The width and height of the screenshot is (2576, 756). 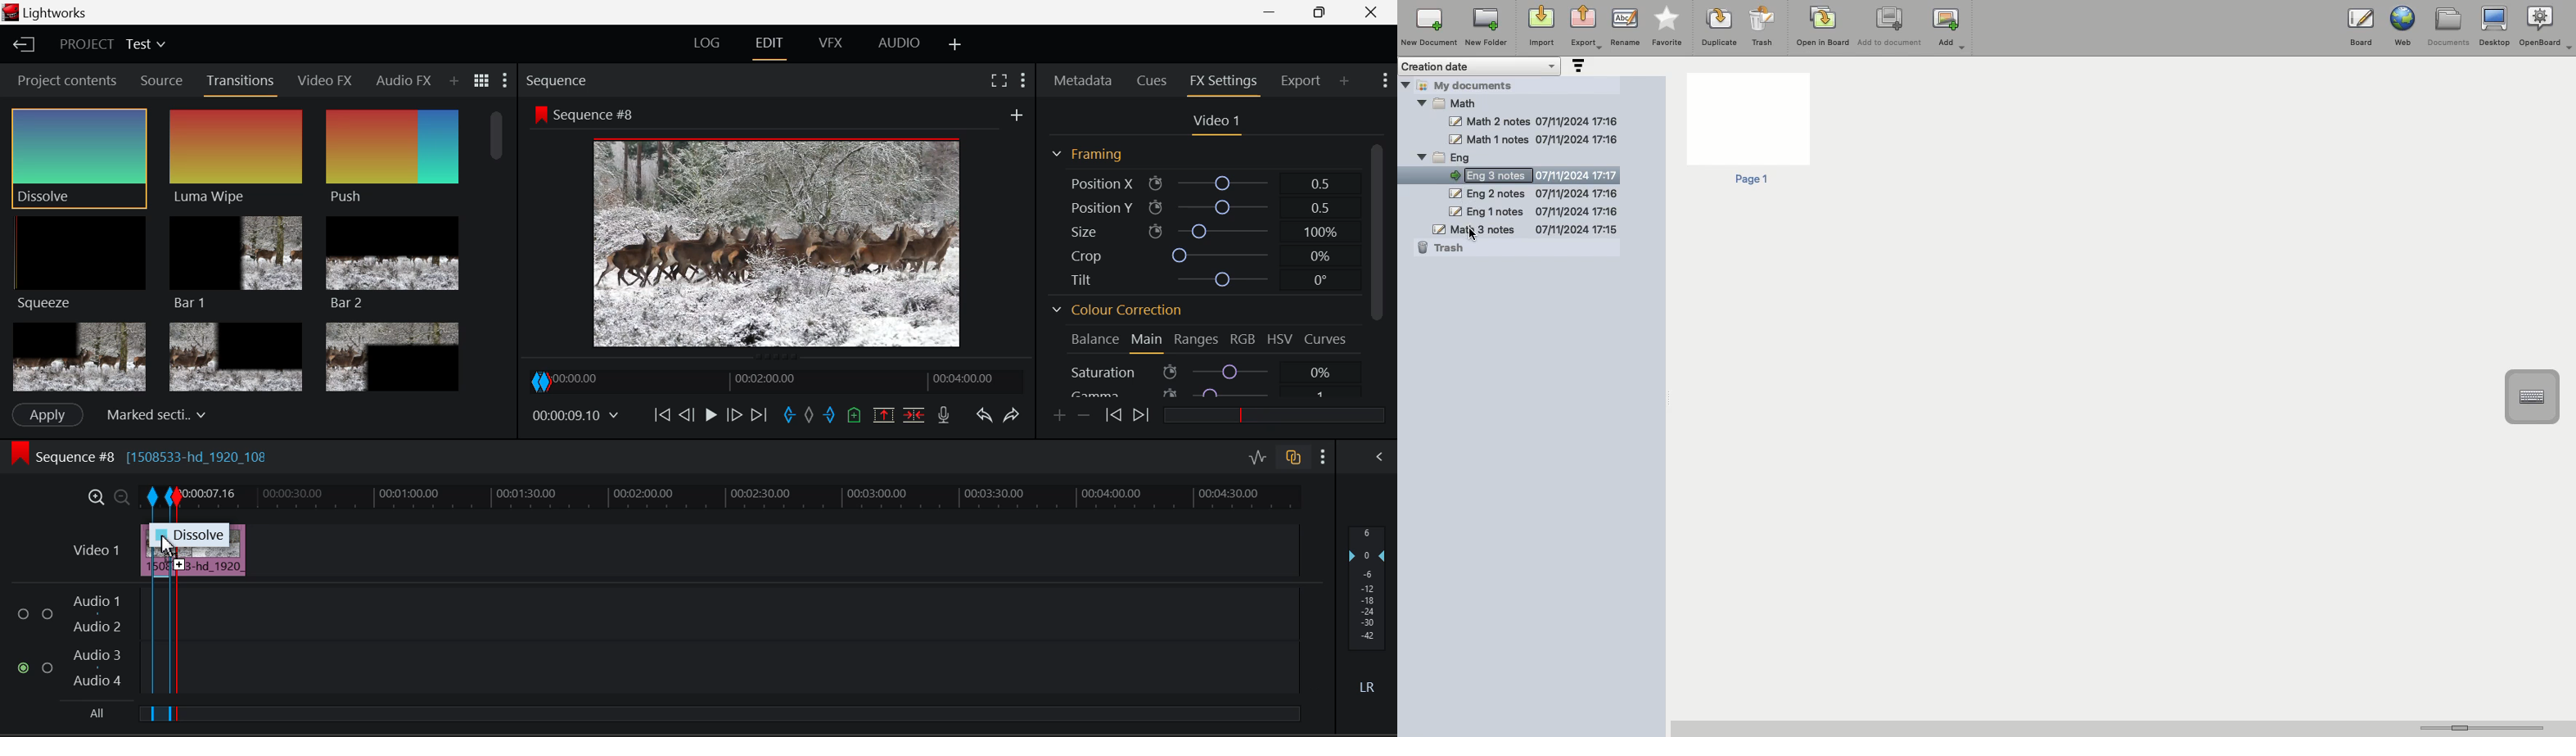 I want to click on Curves, so click(x=1327, y=339).